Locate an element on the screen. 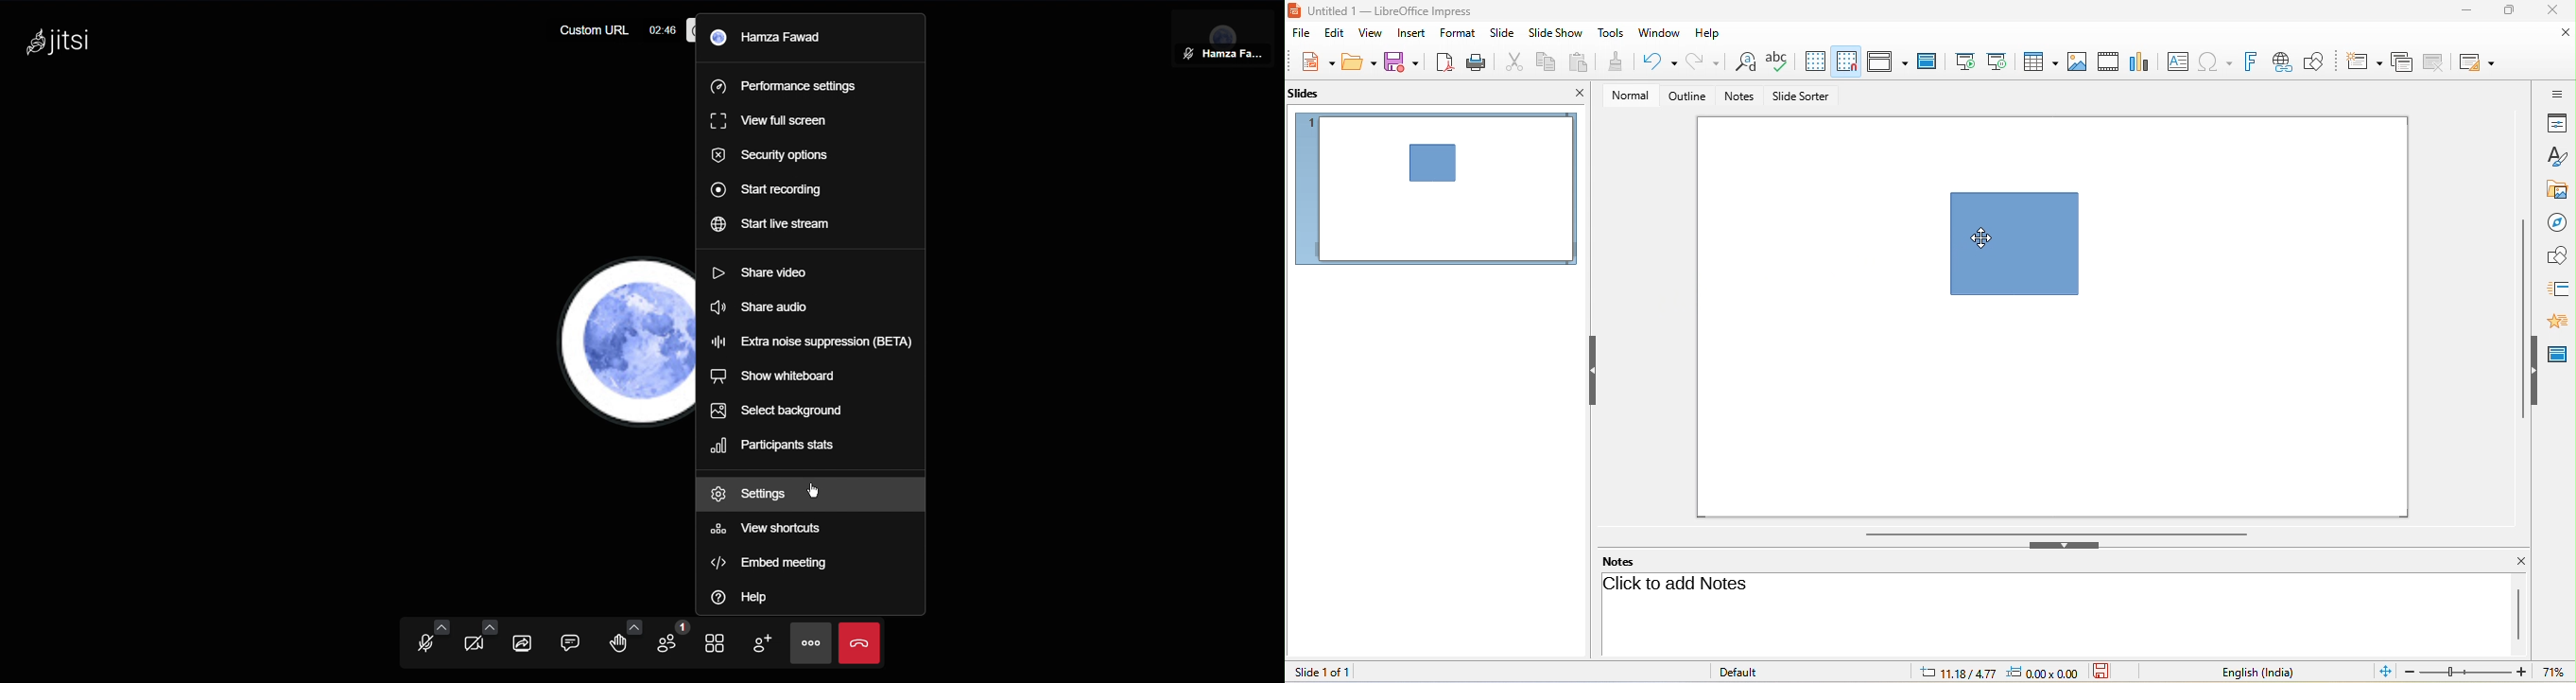  English (India) is located at coordinates (2247, 672).